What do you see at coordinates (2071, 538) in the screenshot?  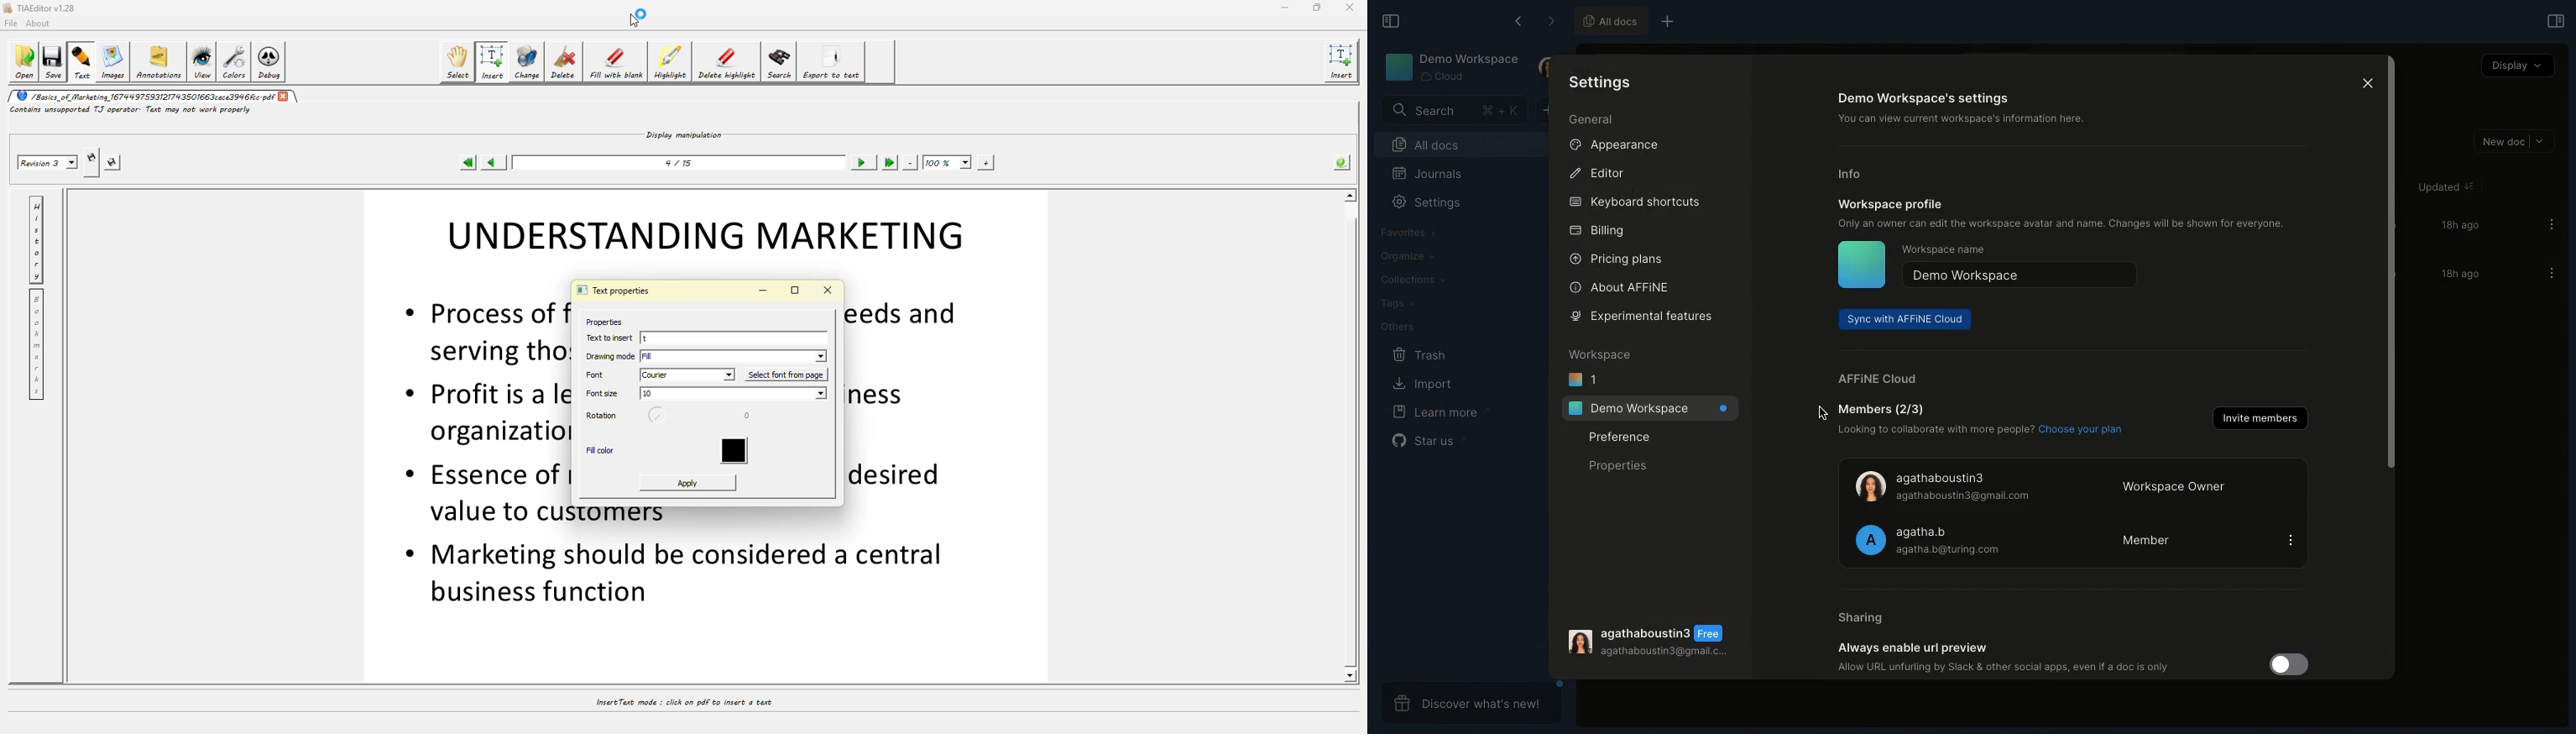 I see `Member 2` at bounding box center [2071, 538].